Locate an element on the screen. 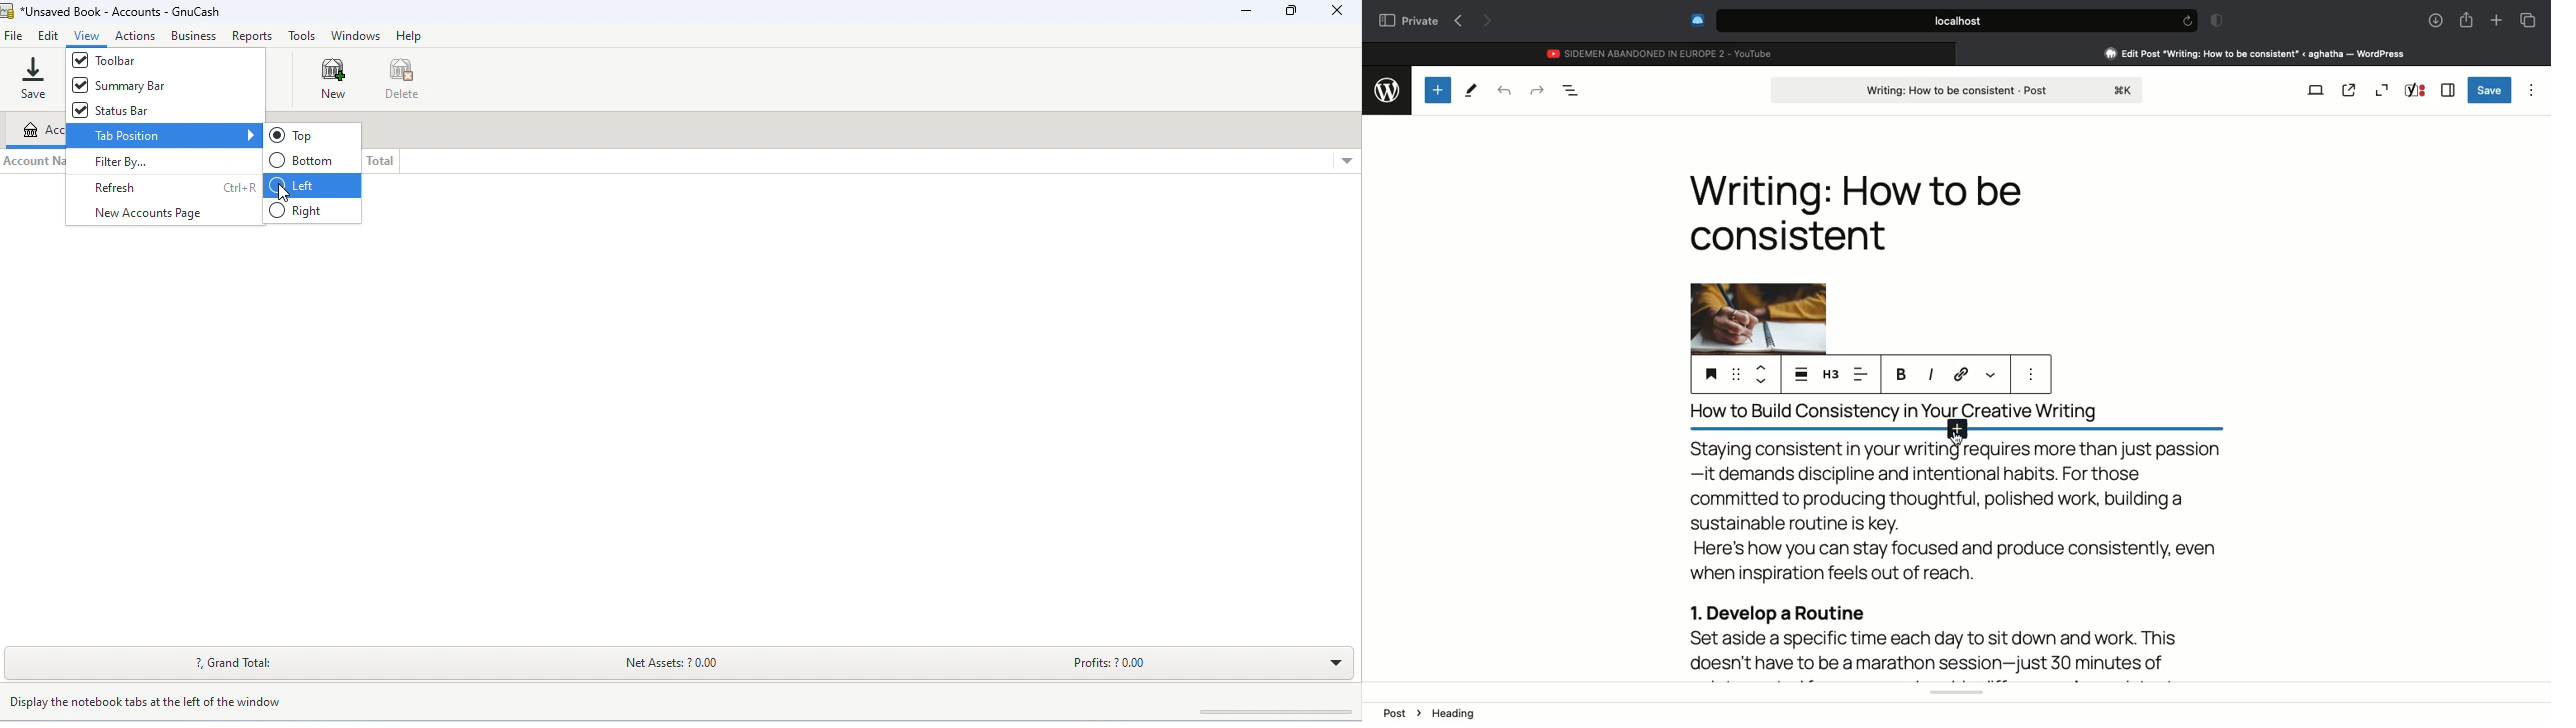 This screenshot has height=728, width=2576. Add new block is located at coordinates (1948, 432).